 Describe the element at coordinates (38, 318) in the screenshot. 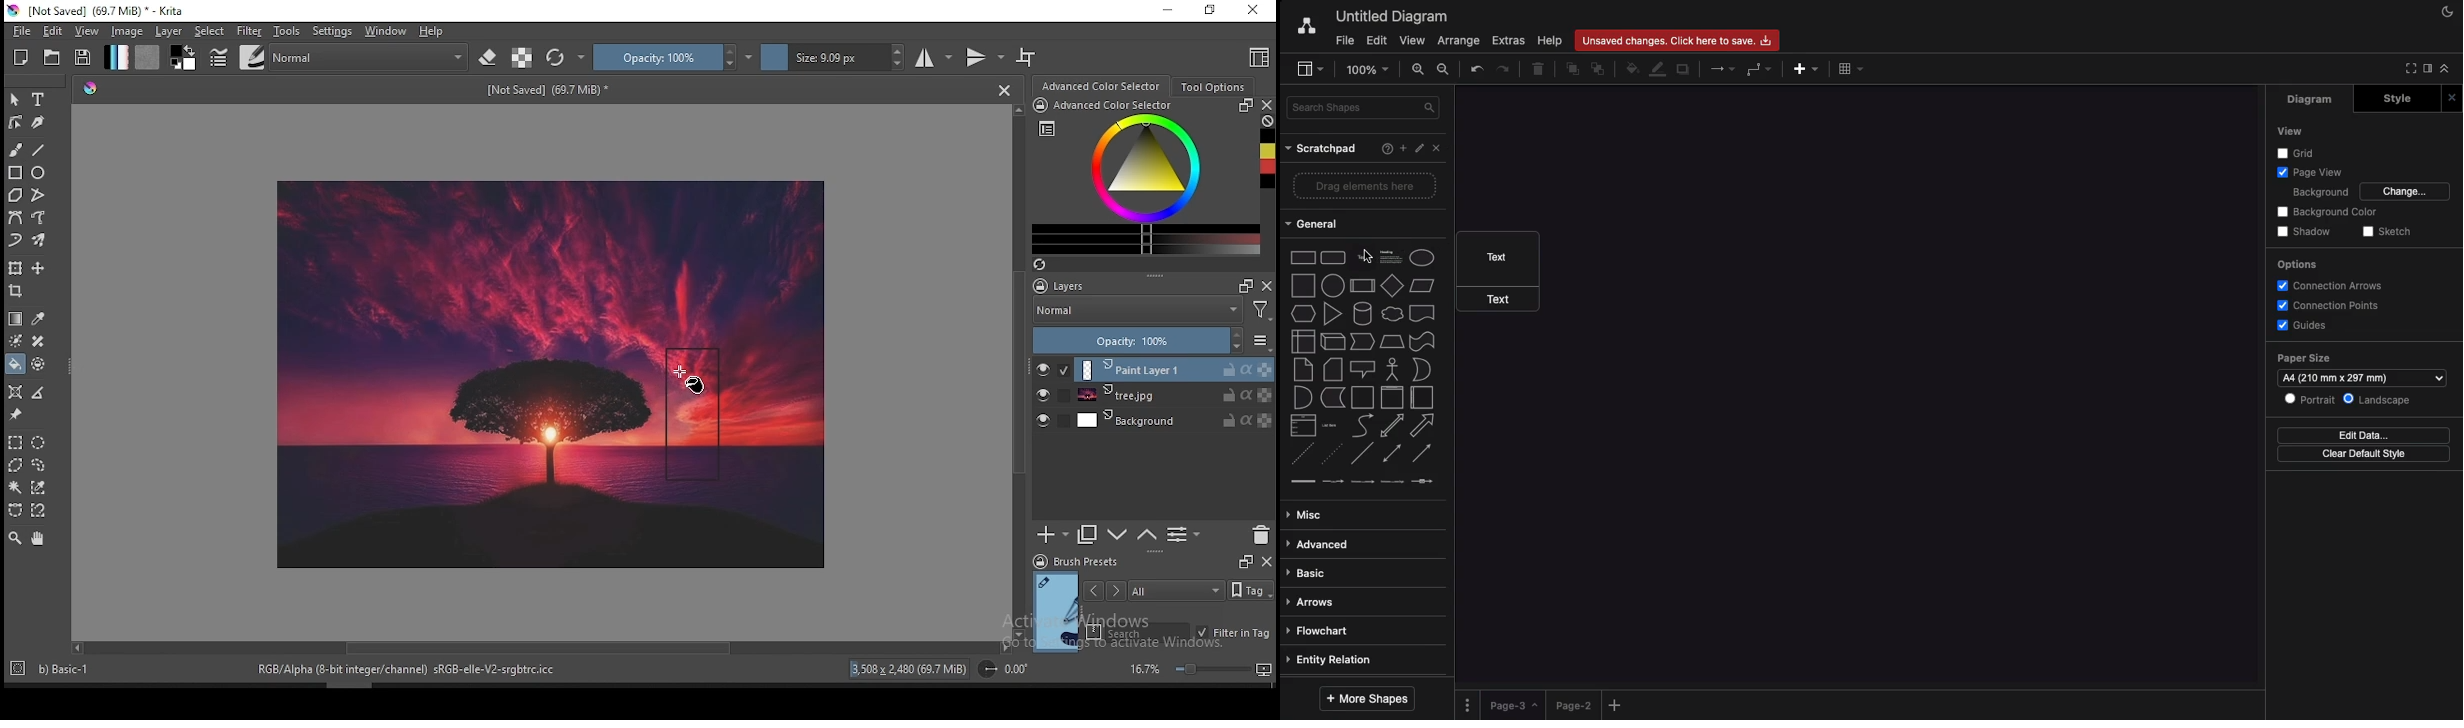

I see `pick a color from image and current layer` at that location.